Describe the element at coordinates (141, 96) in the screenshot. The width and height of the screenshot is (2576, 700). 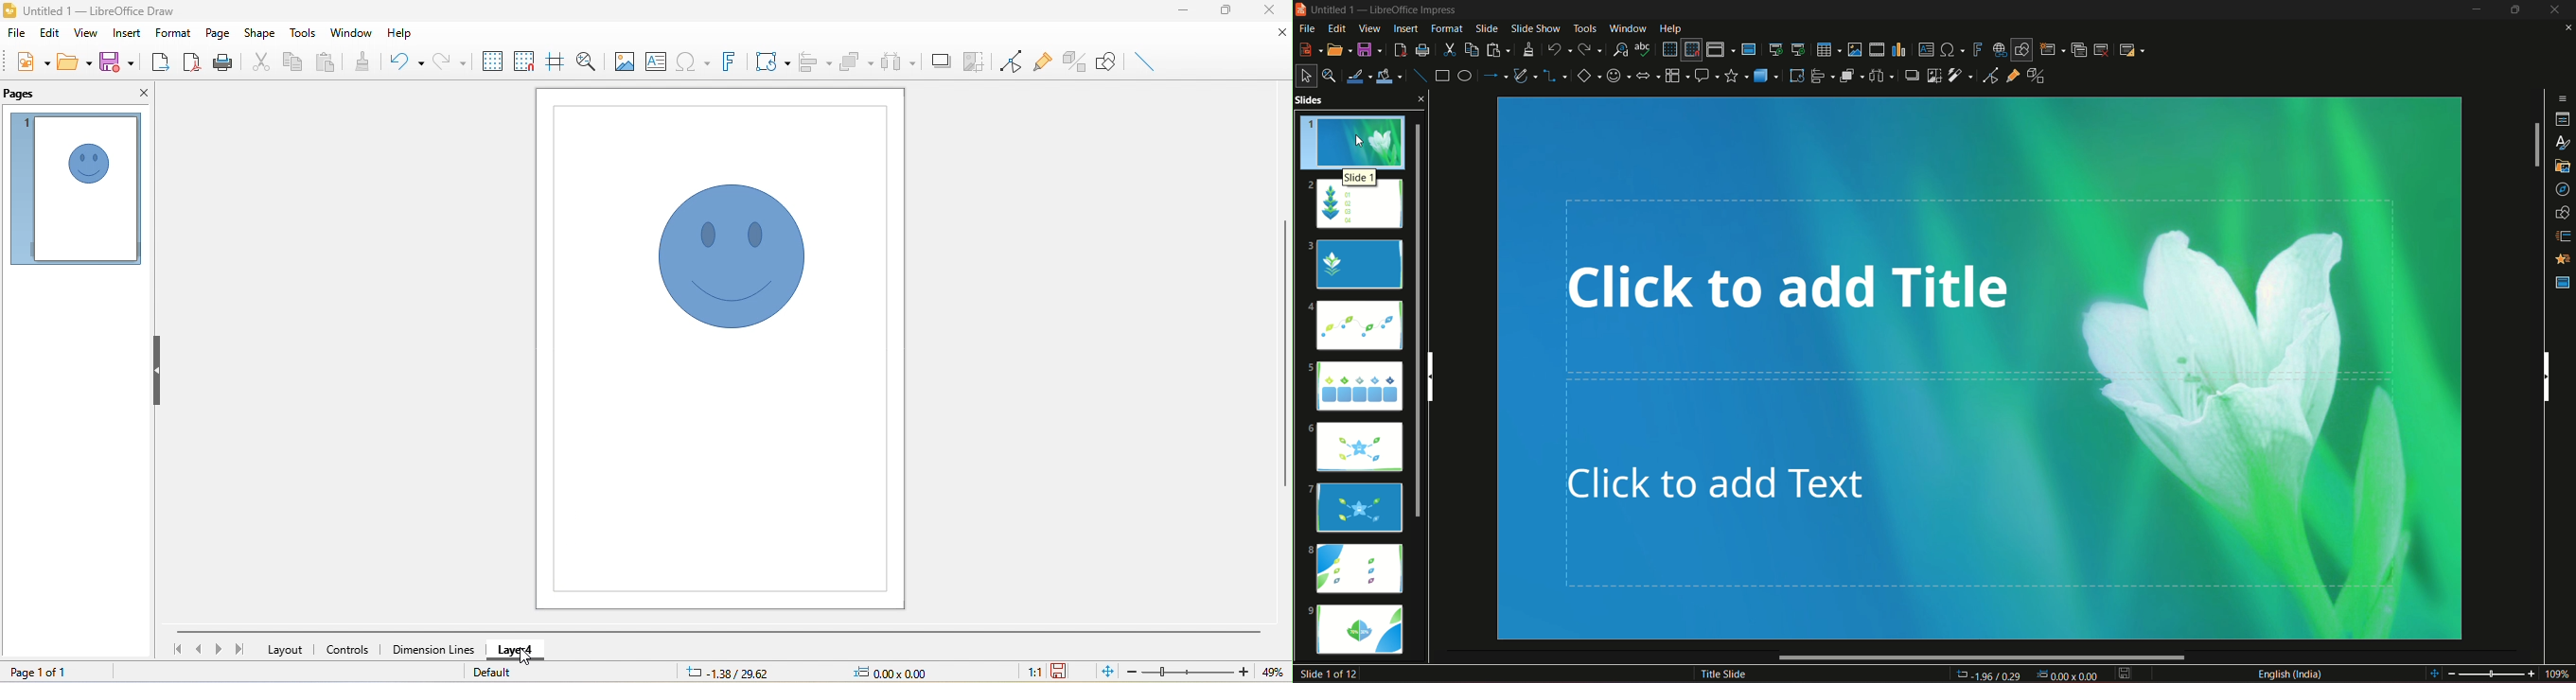
I see `close` at that location.